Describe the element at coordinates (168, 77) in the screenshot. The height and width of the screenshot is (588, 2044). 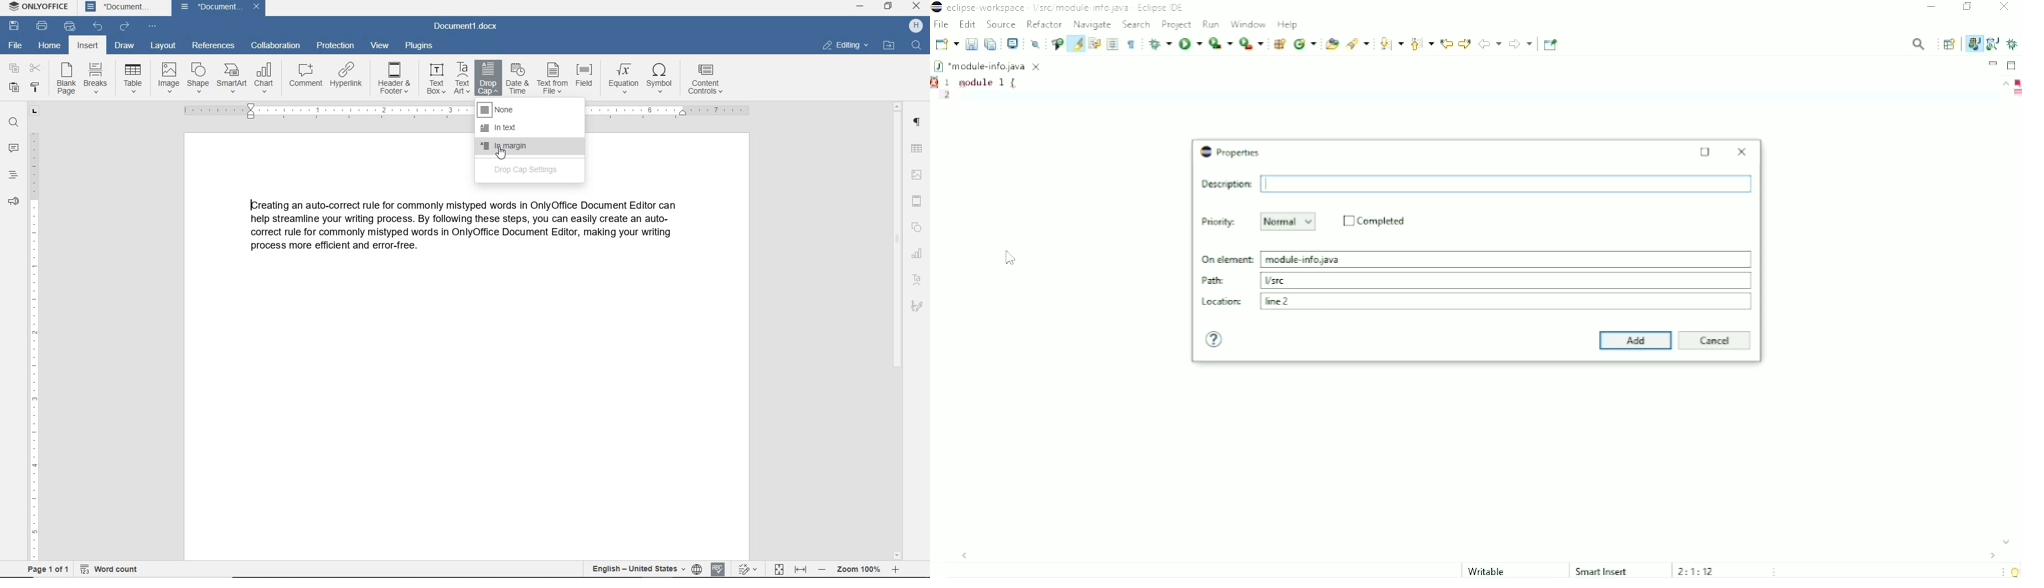
I see `image` at that location.